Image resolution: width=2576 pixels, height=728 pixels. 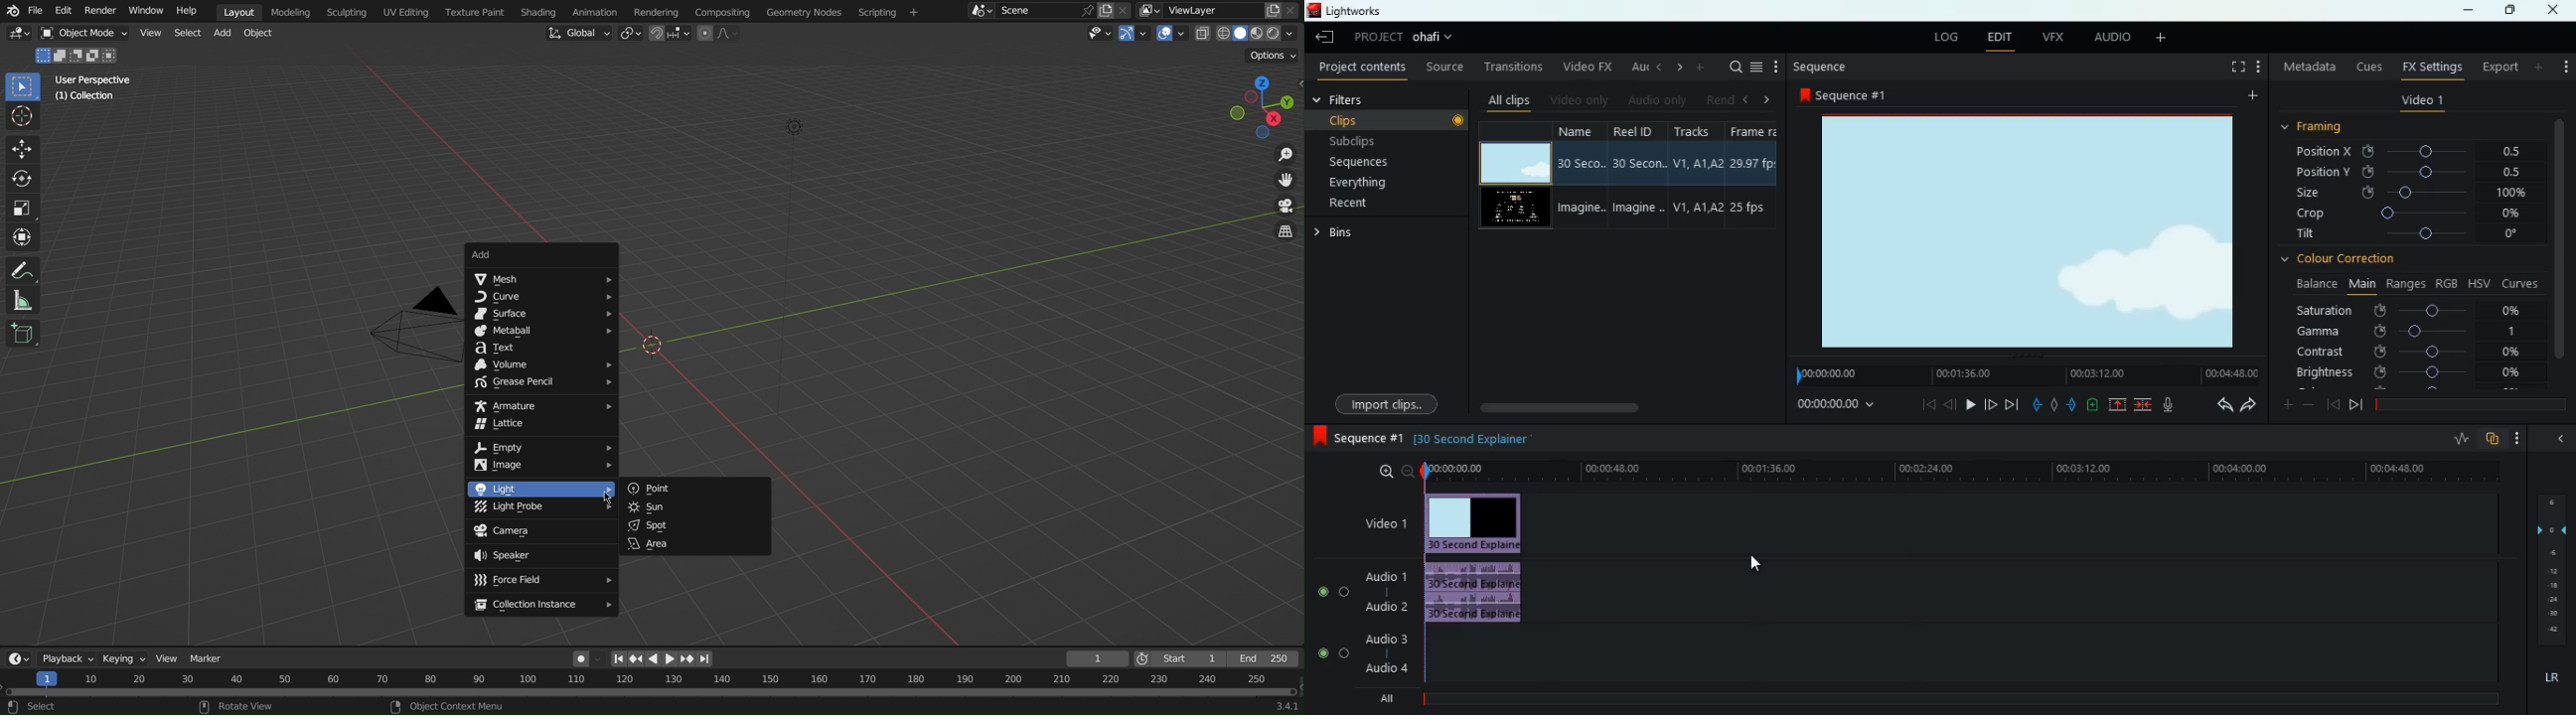 I want to click on 3:41, so click(x=1285, y=706).